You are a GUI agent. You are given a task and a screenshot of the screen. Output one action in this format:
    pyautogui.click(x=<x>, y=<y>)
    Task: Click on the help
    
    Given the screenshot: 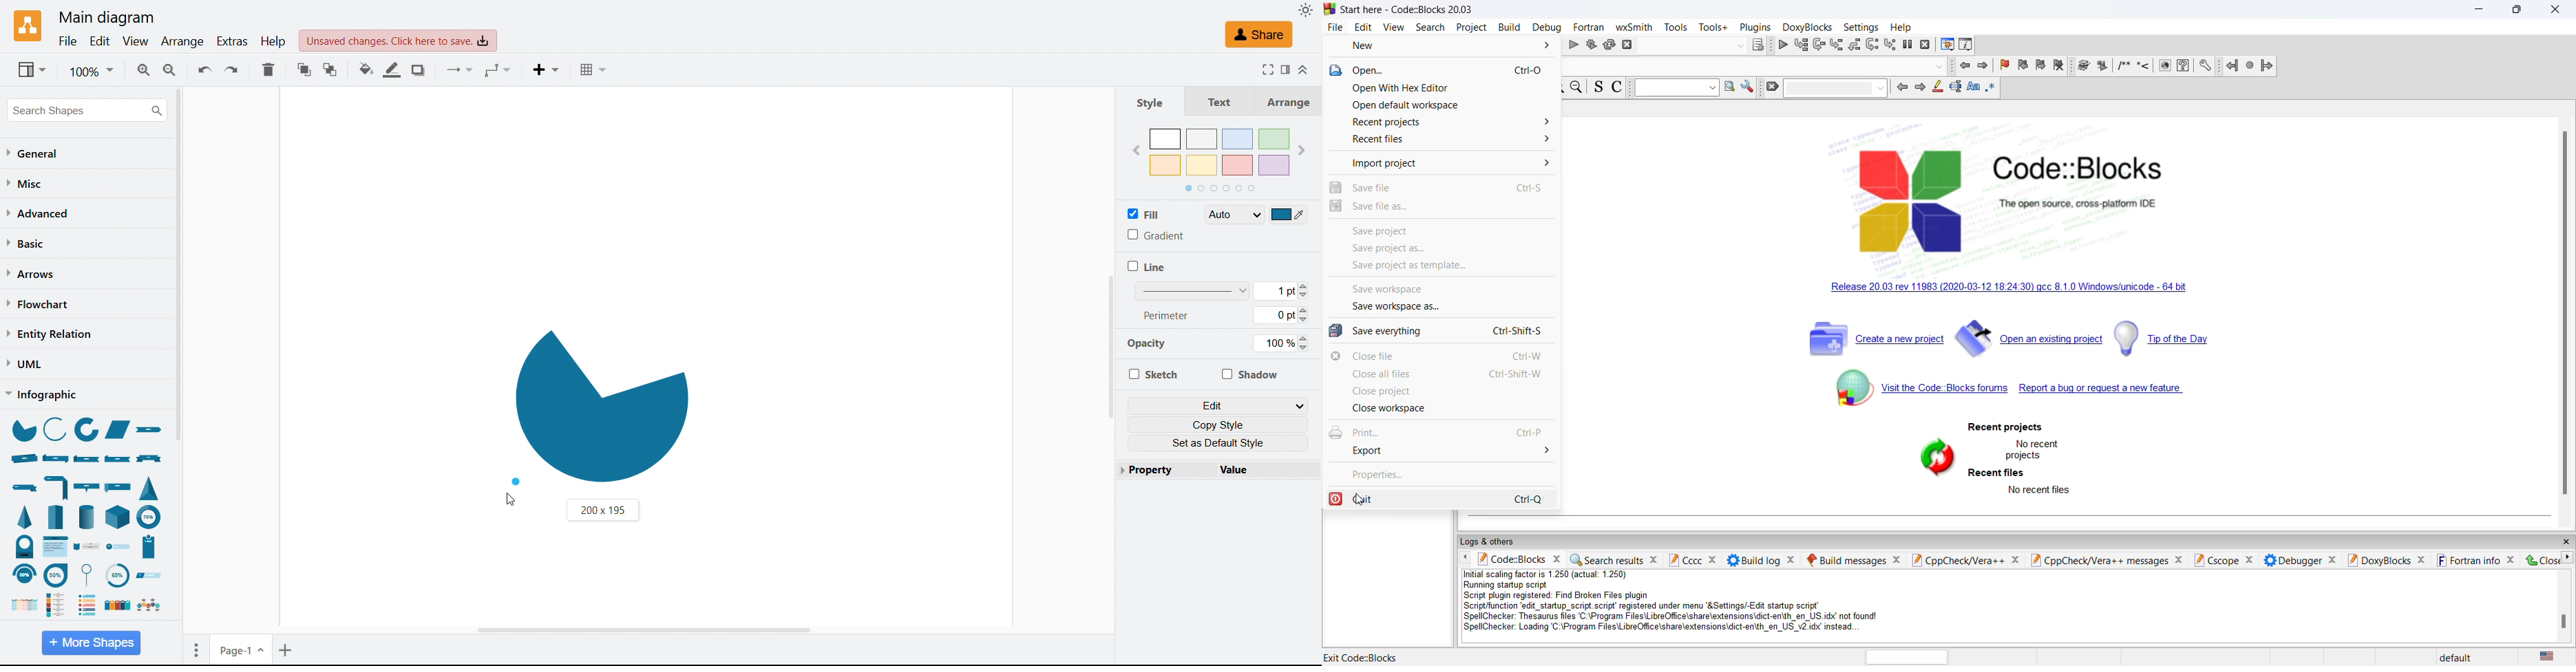 What is the action you would take?
    pyautogui.click(x=1904, y=27)
    